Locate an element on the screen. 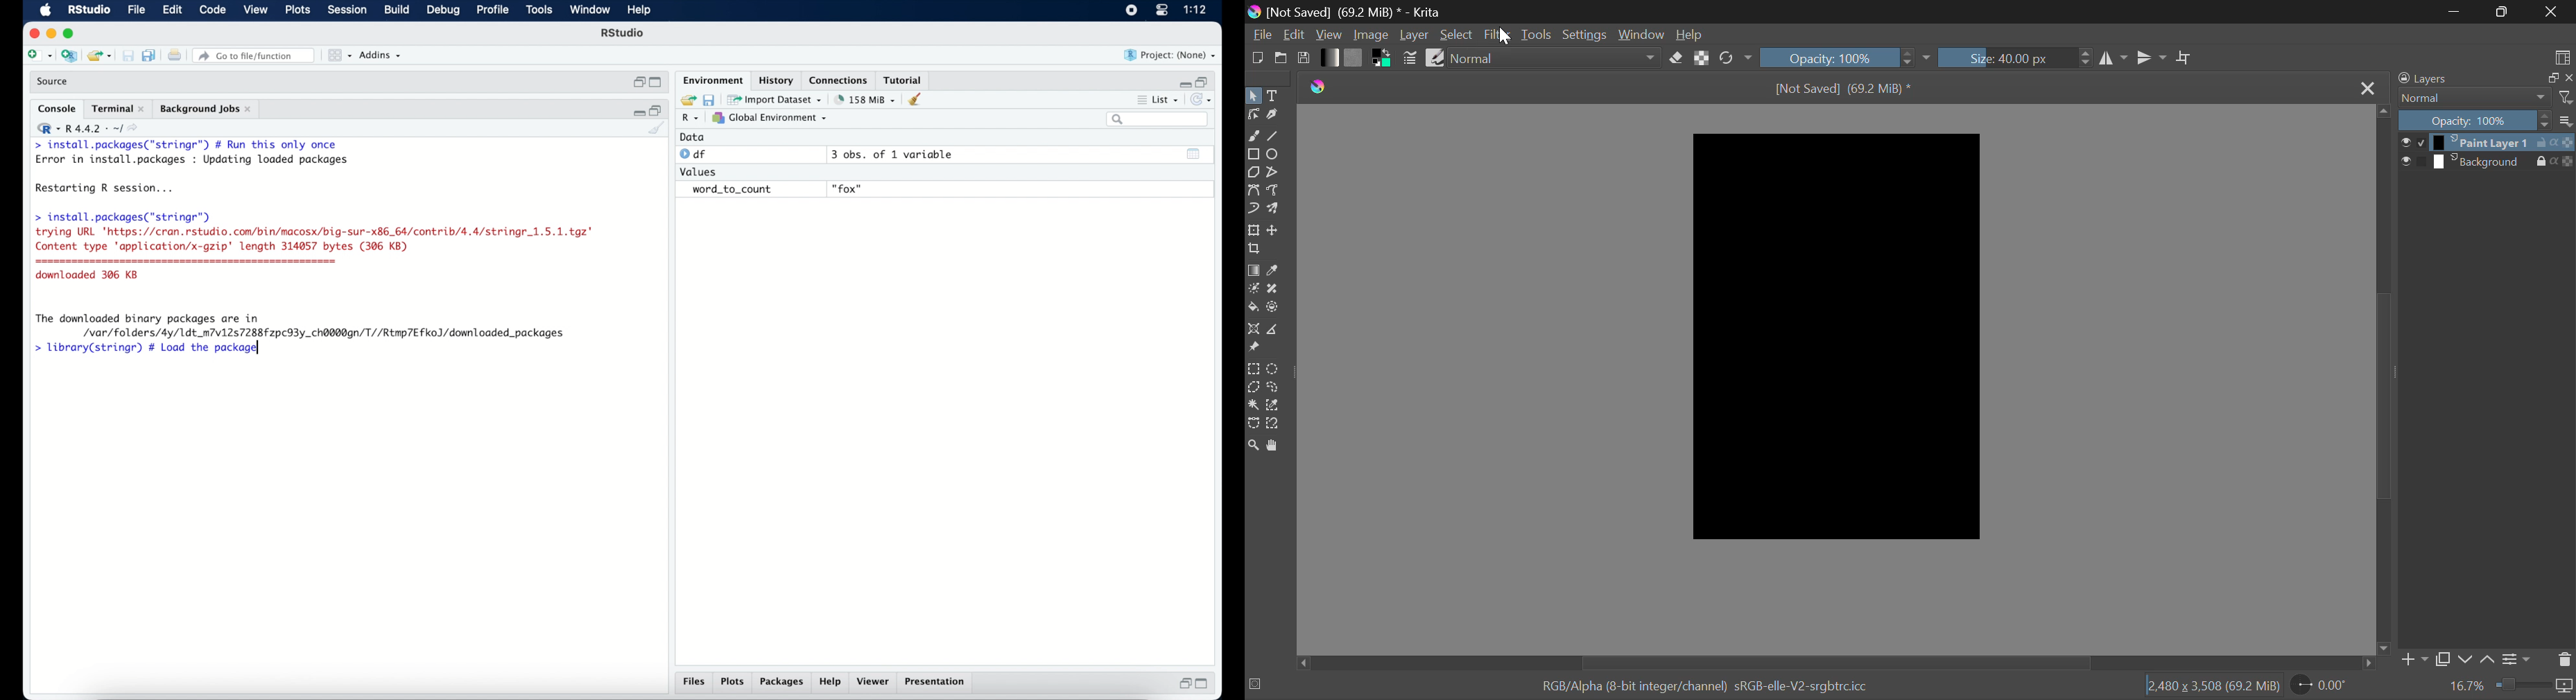 This screenshot has width=2576, height=700. save all document is located at coordinates (152, 56).